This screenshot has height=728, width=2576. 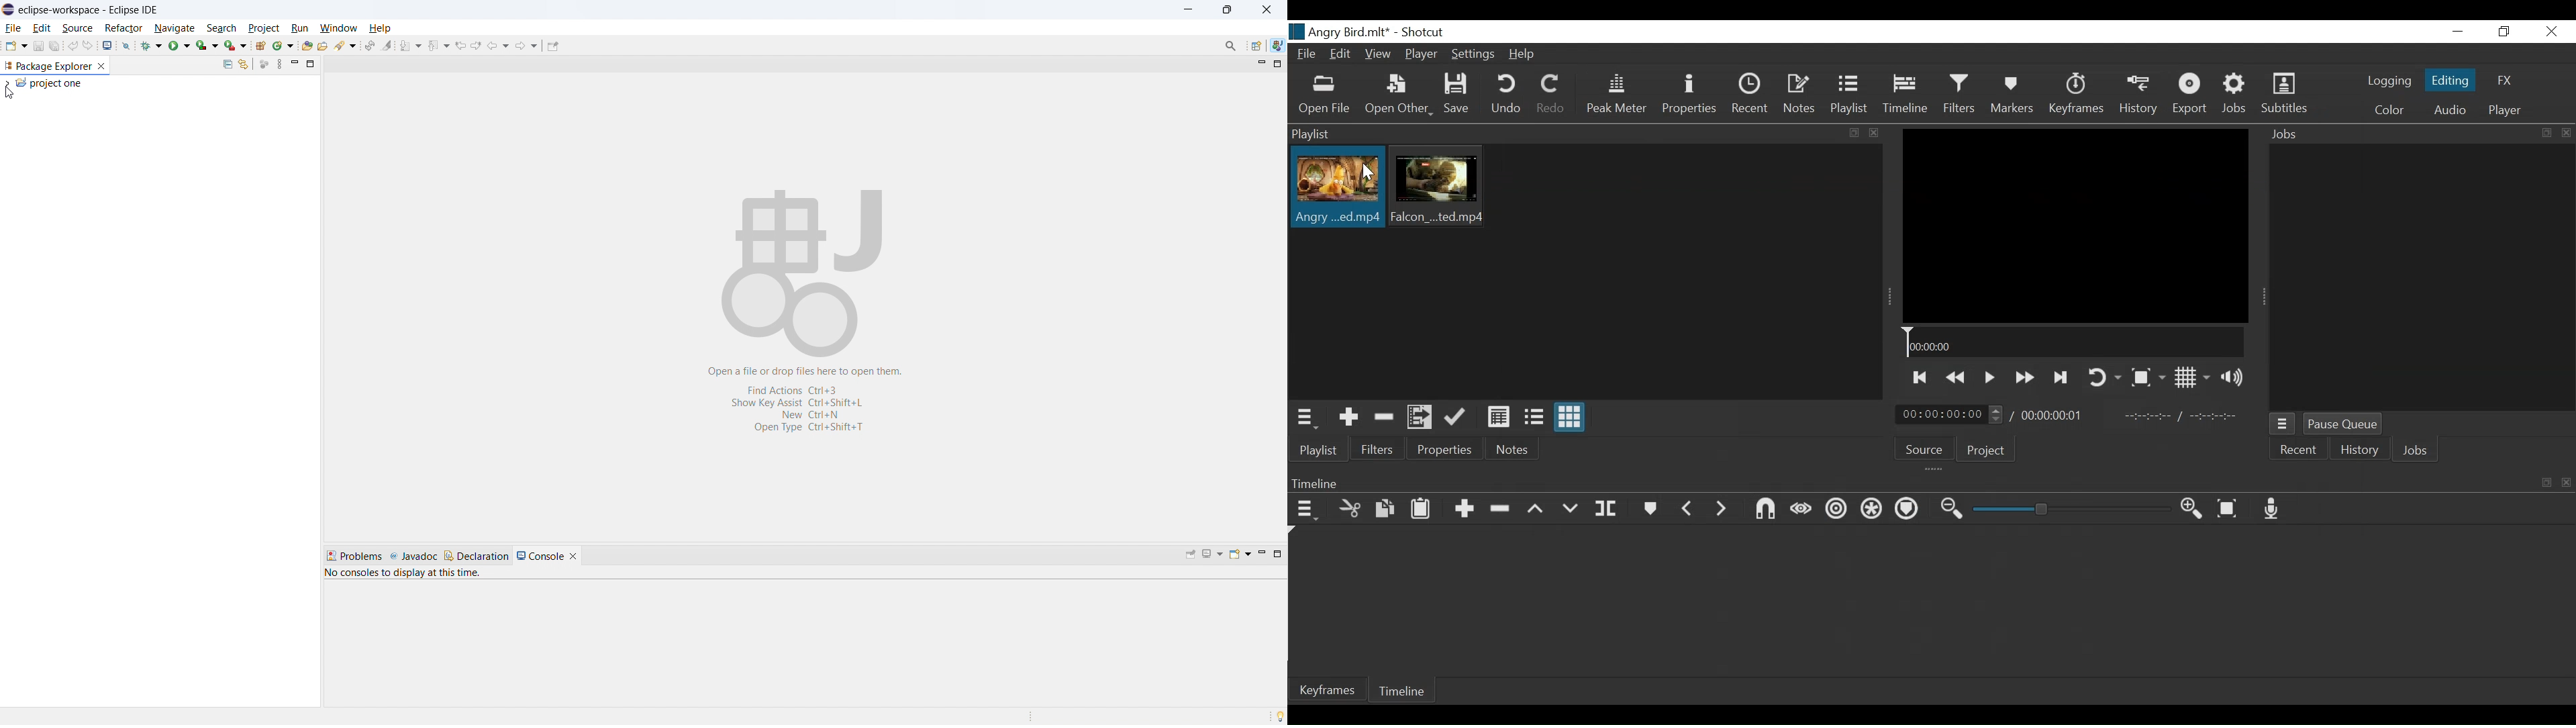 I want to click on Lift, so click(x=1539, y=509).